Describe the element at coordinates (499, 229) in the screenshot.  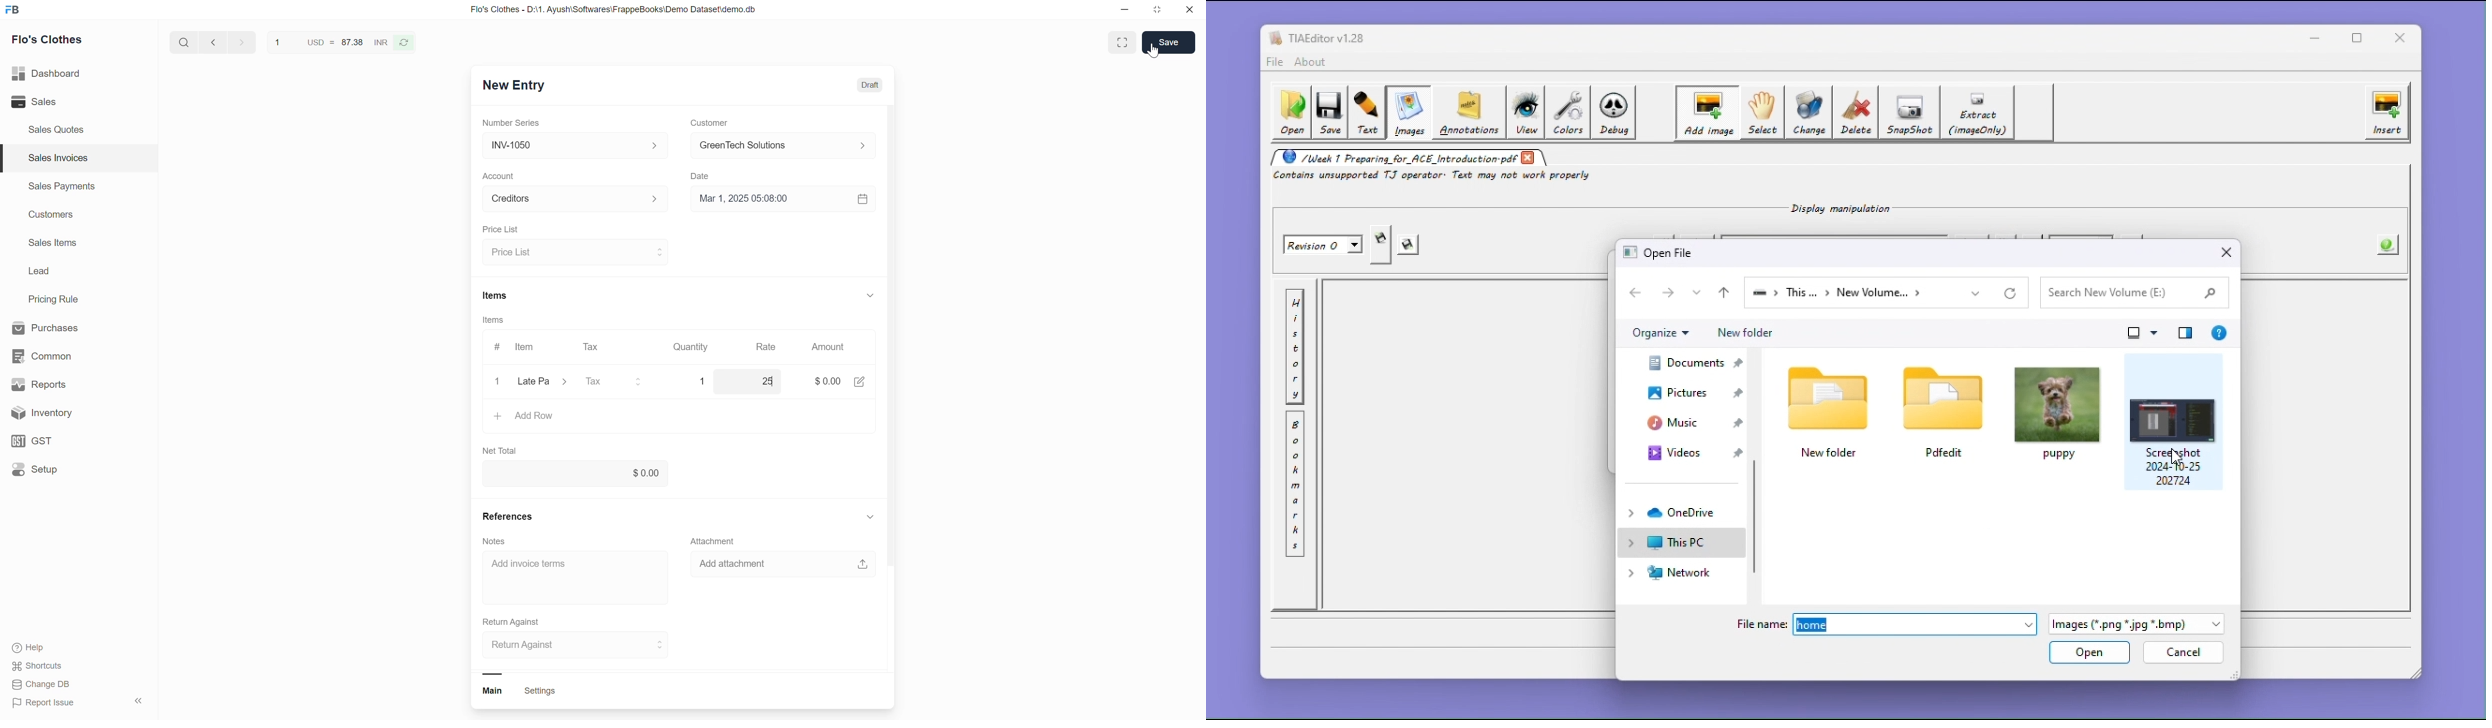
I see `Price List` at that location.